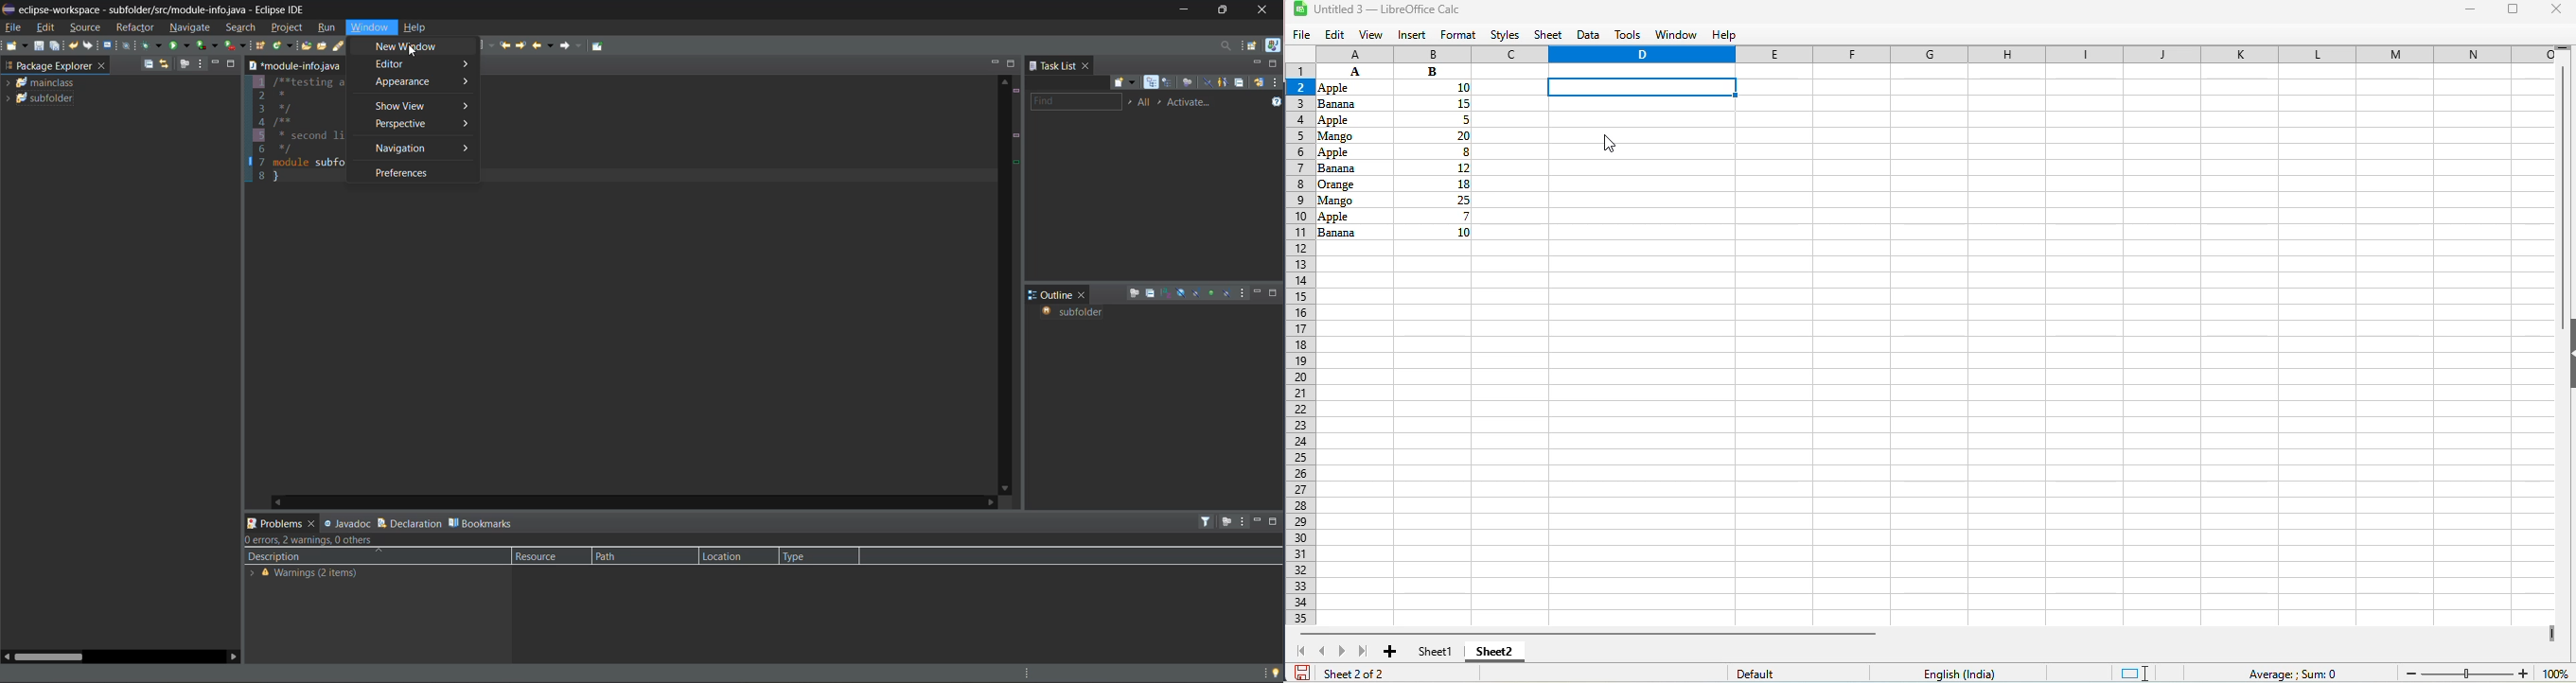  Describe the element at coordinates (1133, 295) in the screenshot. I see `focus on active task` at that location.